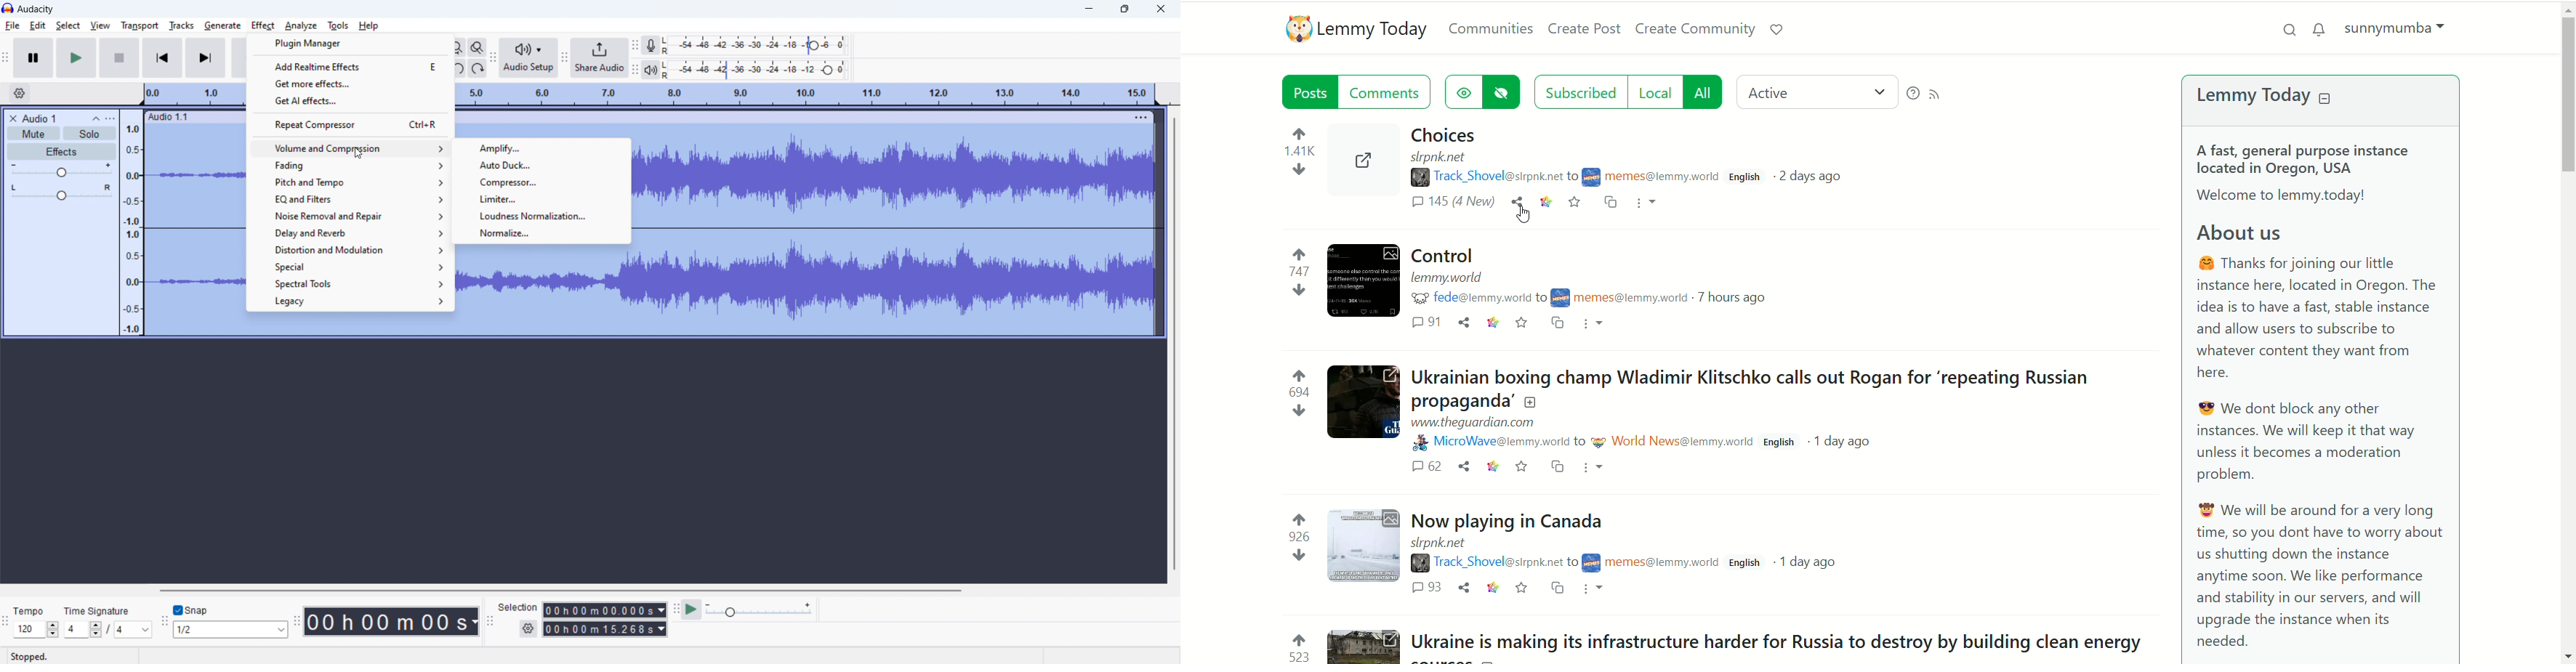  What do you see at coordinates (1176, 340) in the screenshot?
I see `vertical scrollbar` at bounding box center [1176, 340].